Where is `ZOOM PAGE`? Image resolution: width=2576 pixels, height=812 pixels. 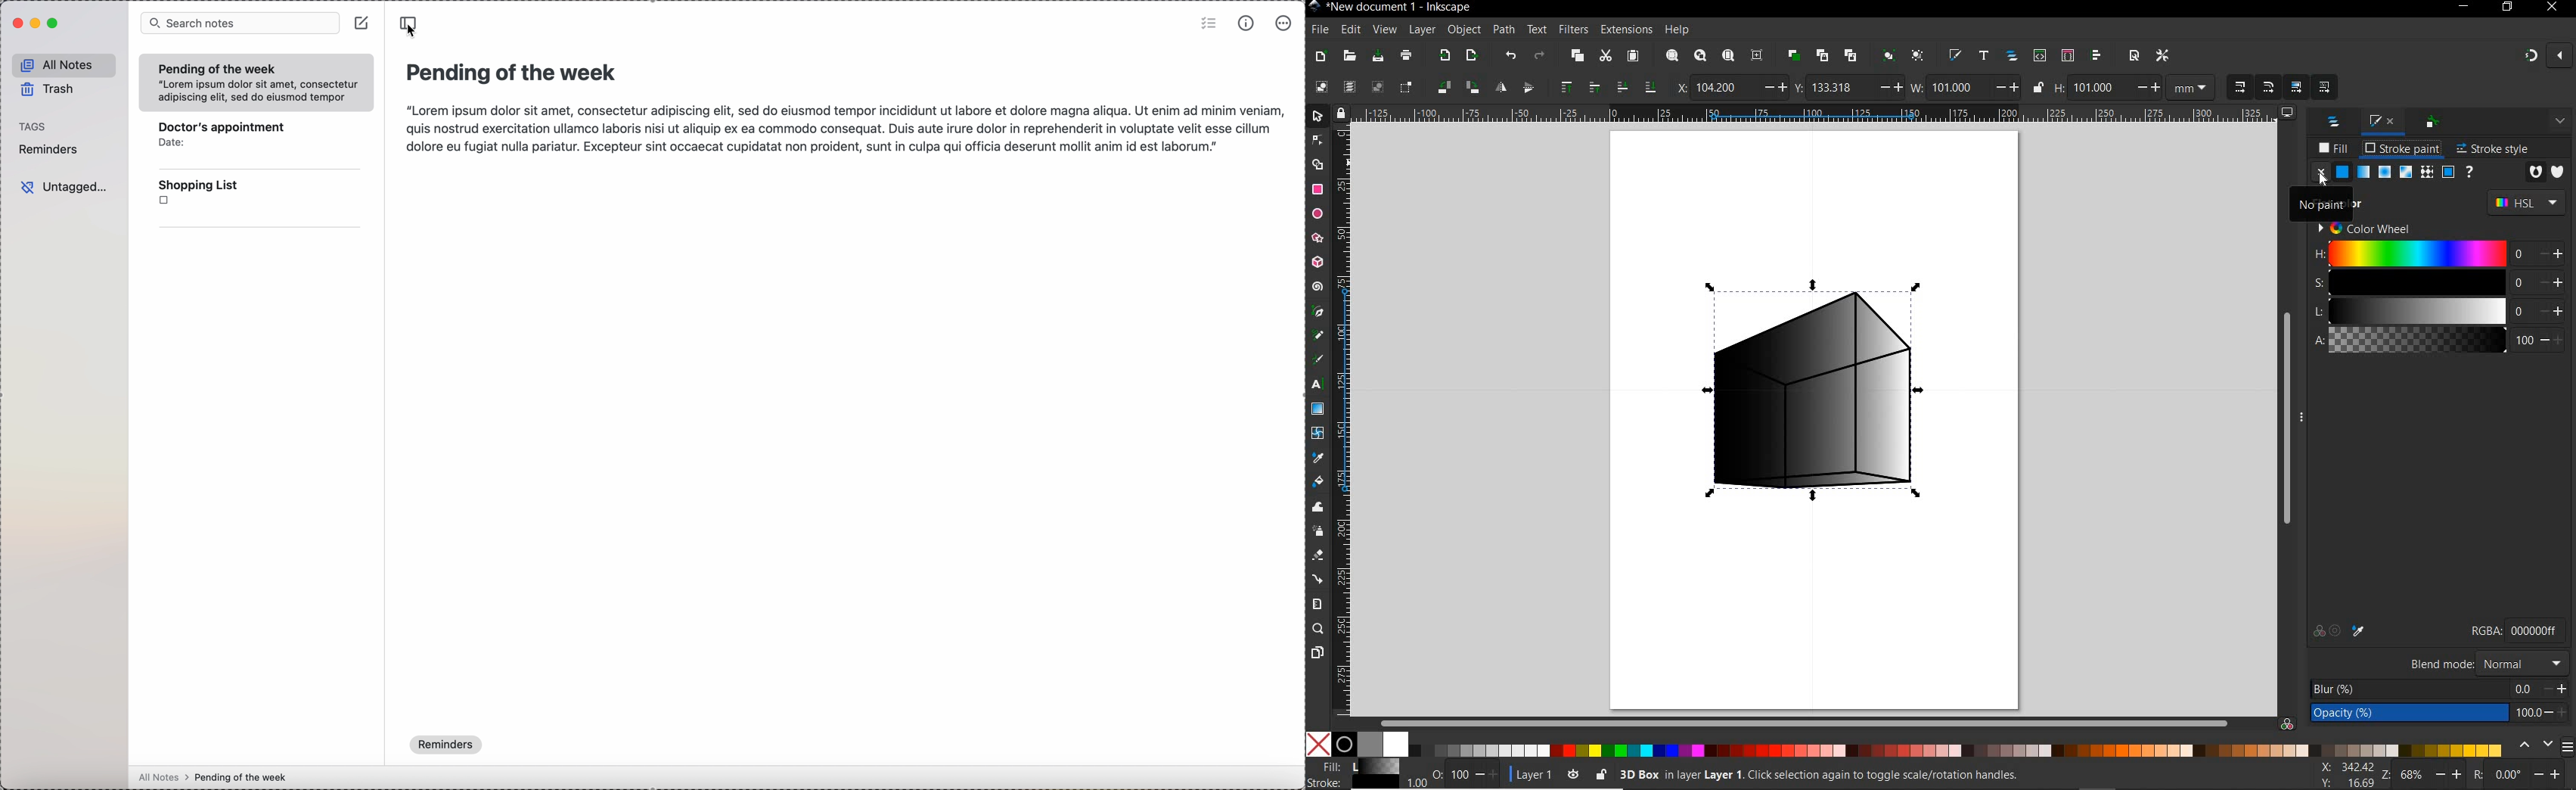 ZOOM PAGE is located at coordinates (1730, 57).